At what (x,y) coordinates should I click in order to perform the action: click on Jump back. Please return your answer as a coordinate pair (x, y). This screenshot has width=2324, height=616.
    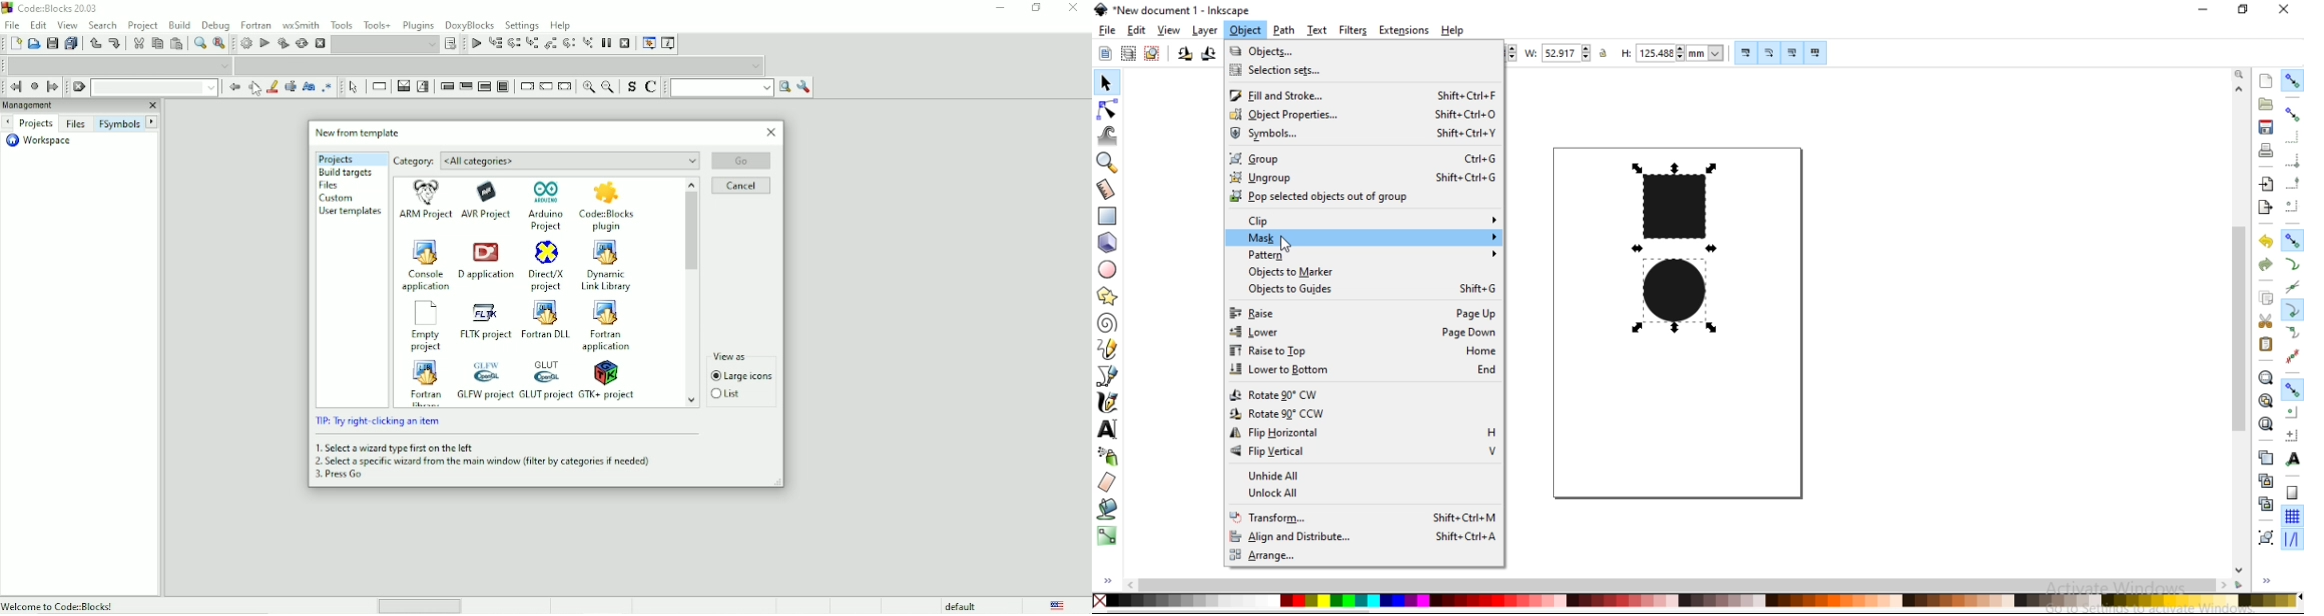
    Looking at the image, I should click on (14, 86).